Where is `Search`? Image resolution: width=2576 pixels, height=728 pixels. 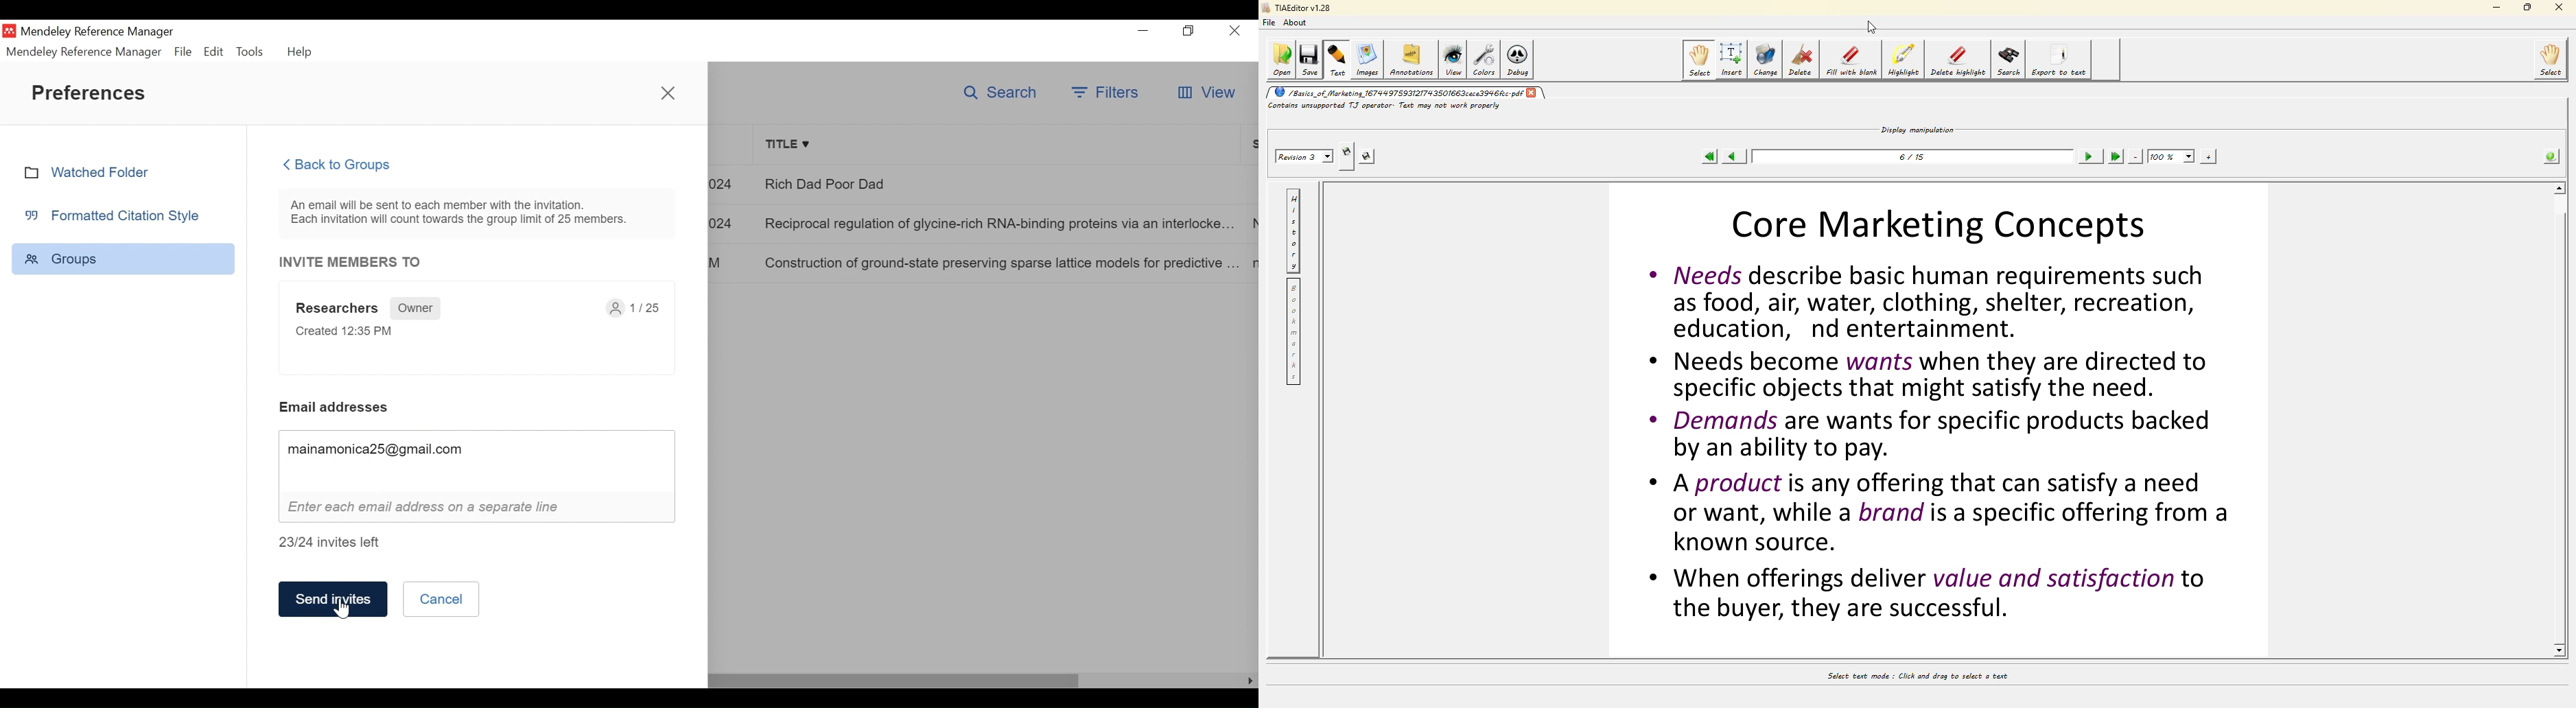
Search is located at coordinates (998, 93).